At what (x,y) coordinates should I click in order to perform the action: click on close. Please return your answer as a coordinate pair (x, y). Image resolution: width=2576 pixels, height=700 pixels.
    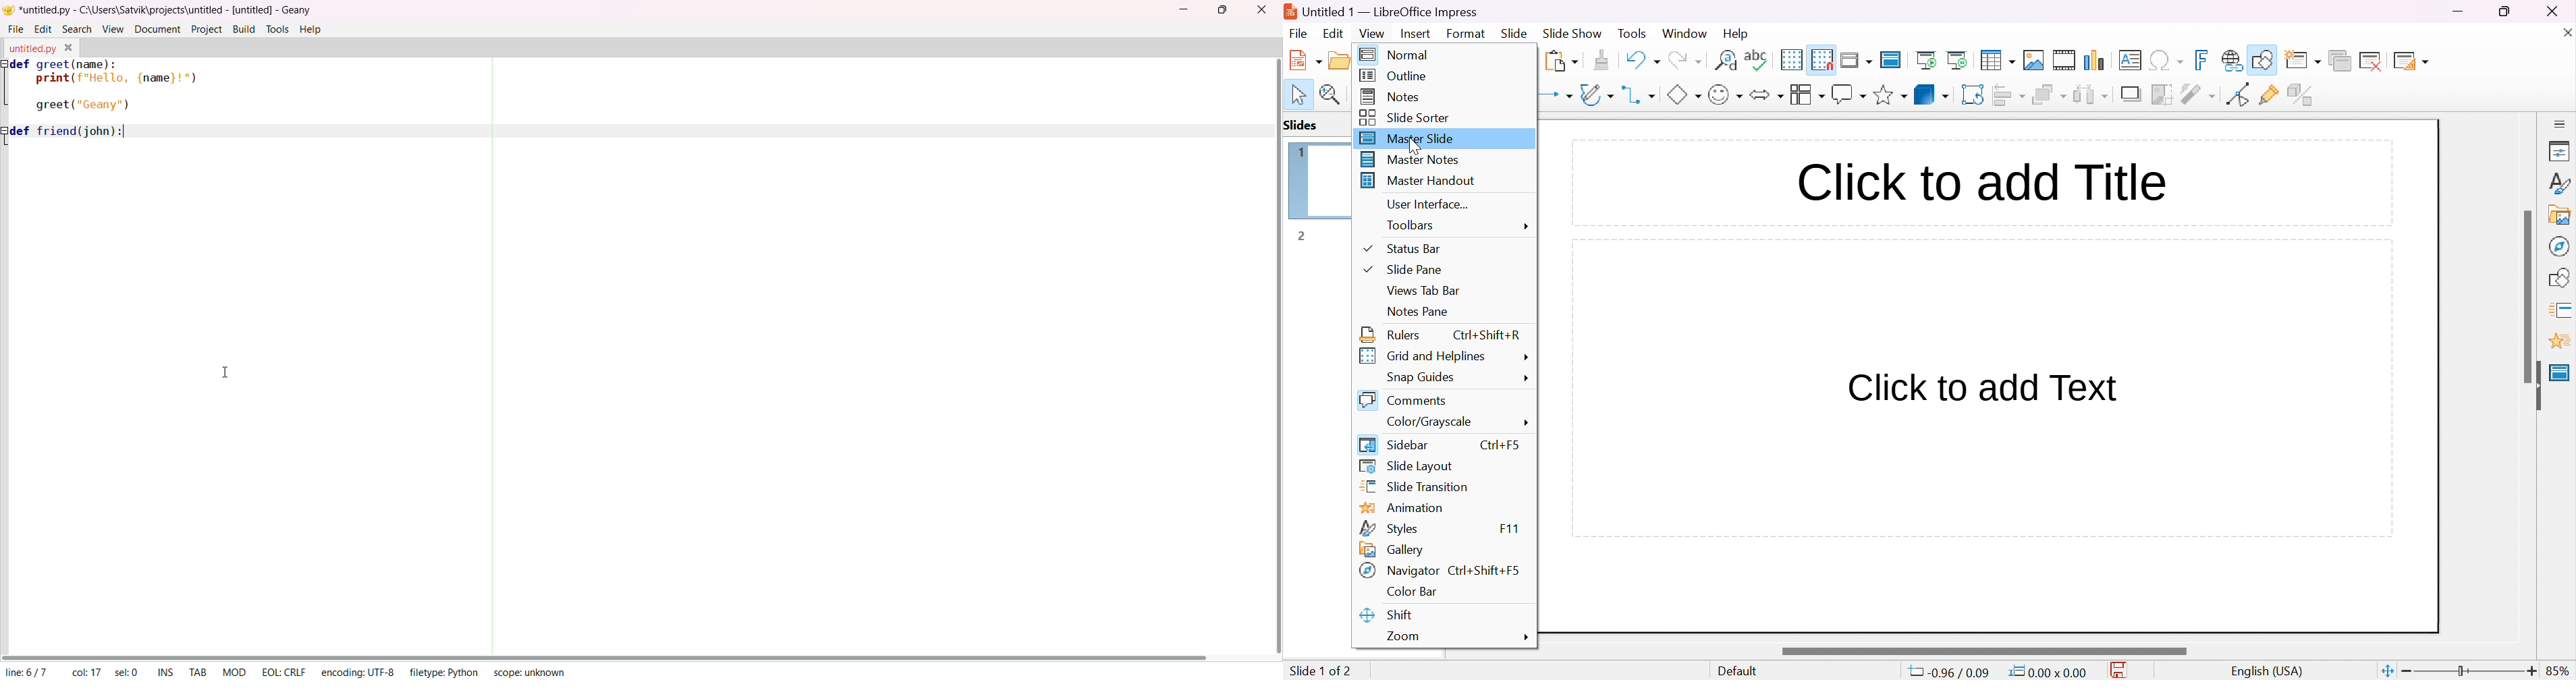
    Looking at the image, I should click on (2565, 32).